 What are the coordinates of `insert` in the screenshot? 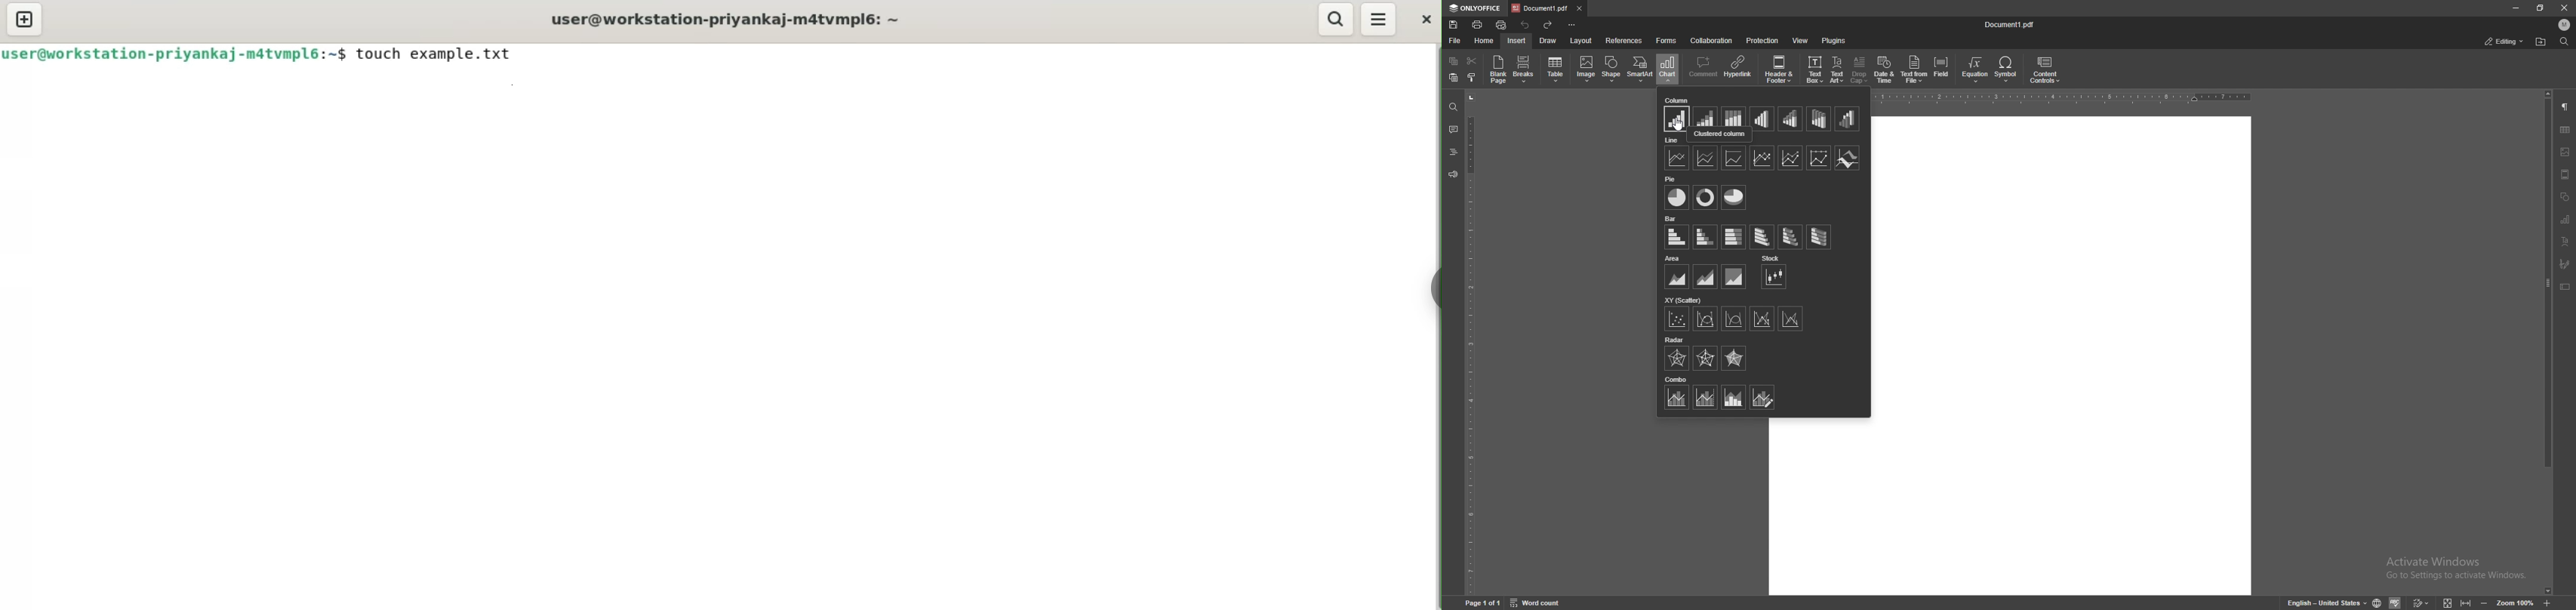 It's located at (1517, 40).